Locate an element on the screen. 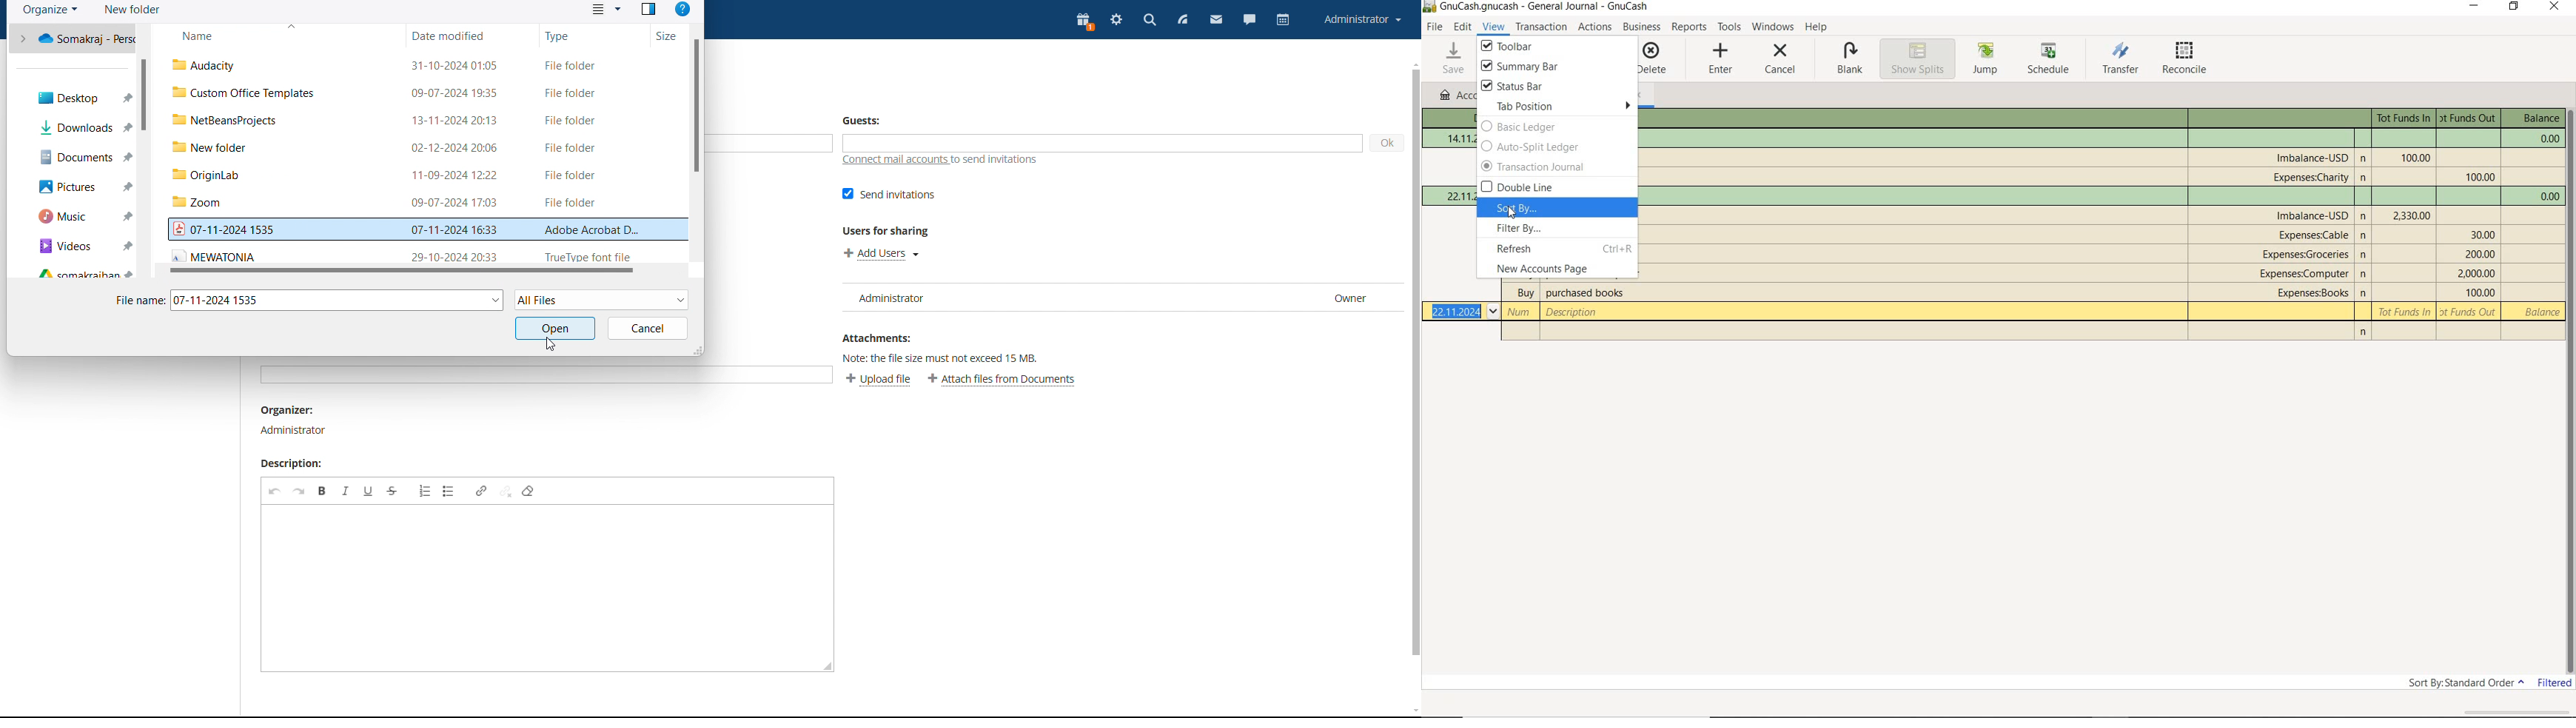 This screenshot has height=728, width=2576. EDIT is located at coordinates (1465, 28).